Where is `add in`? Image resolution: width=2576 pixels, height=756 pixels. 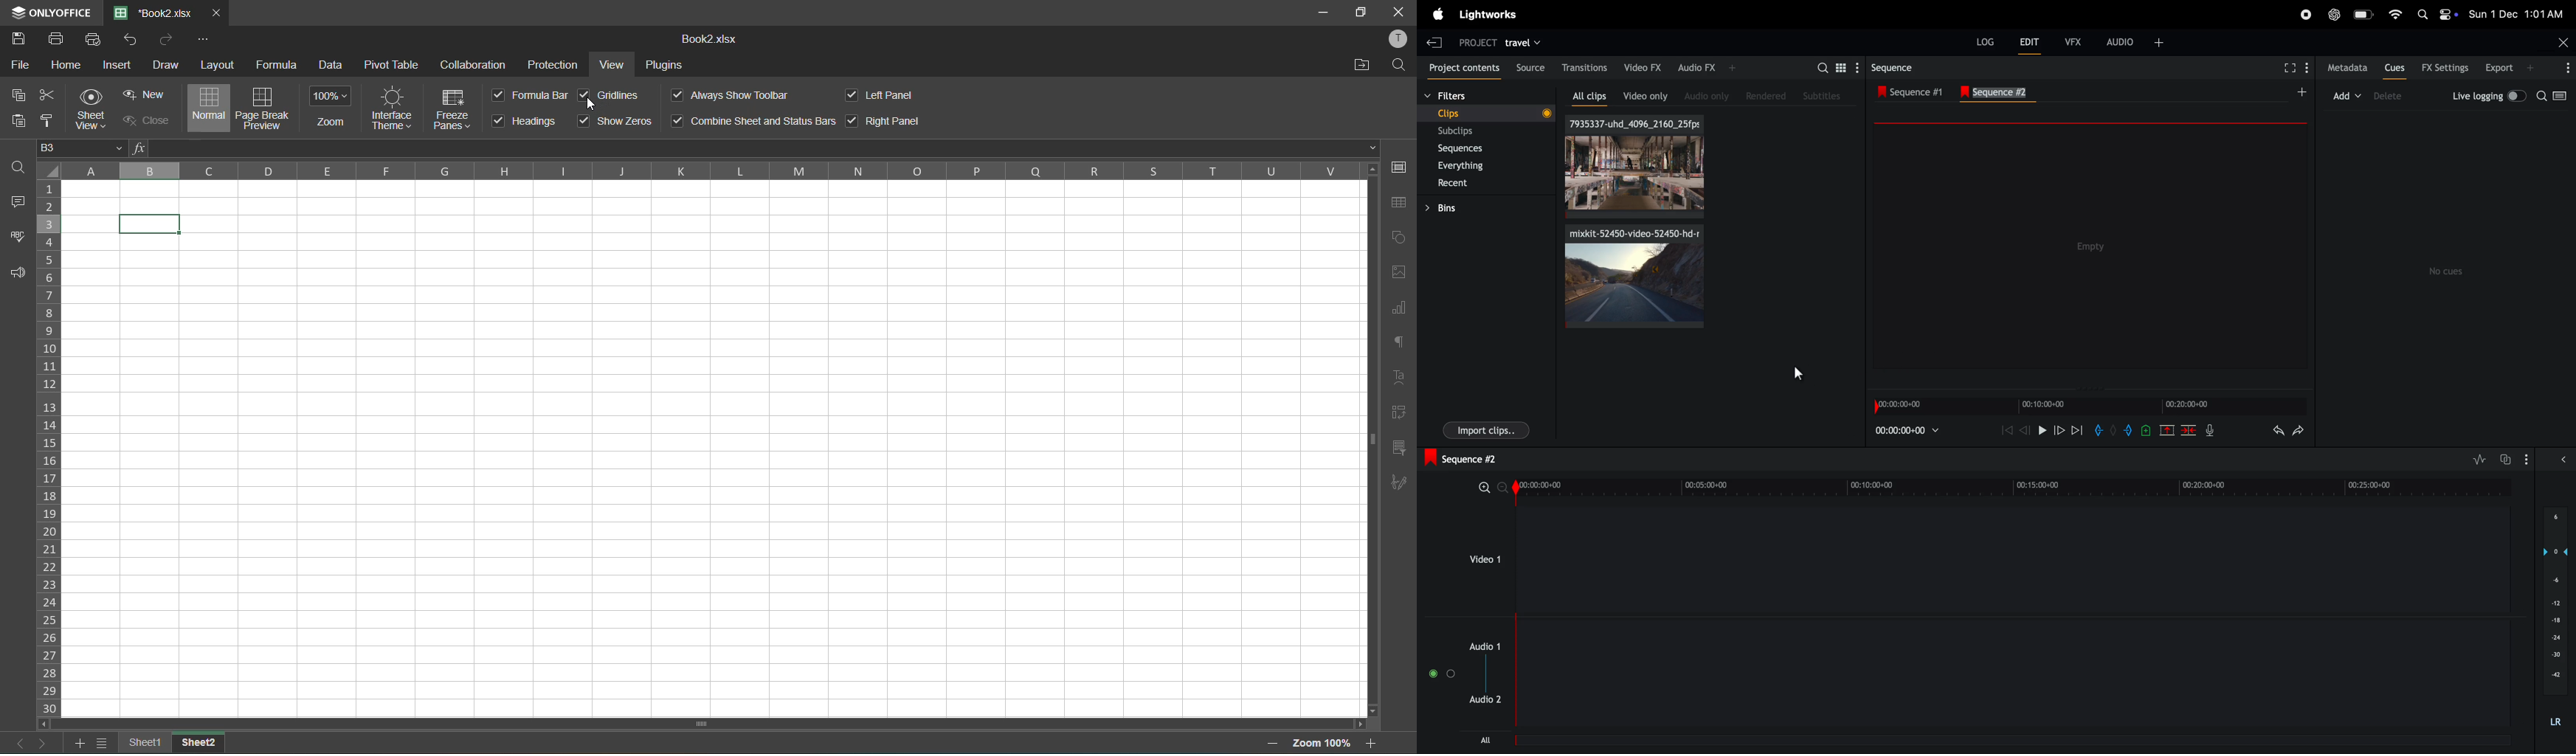
add in is located at coordinates (2101, 432).